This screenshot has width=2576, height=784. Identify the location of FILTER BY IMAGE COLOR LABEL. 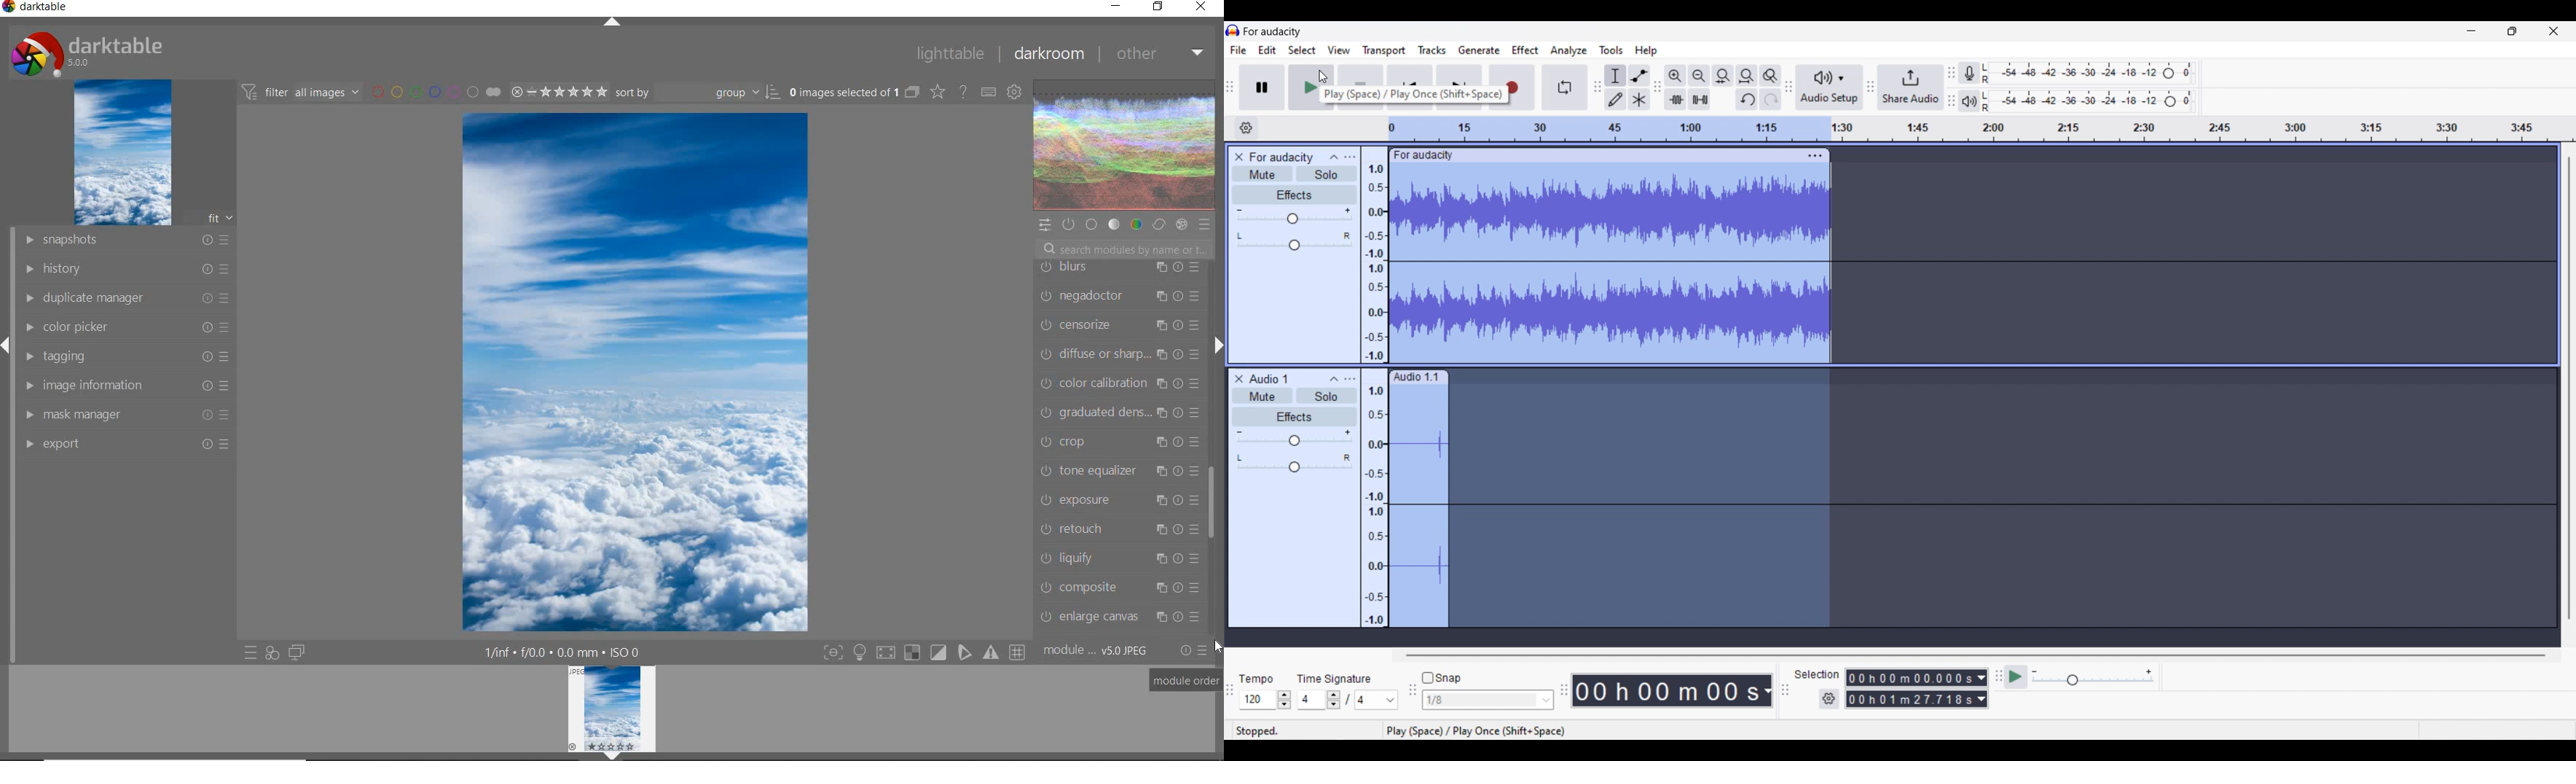
(435, 91).